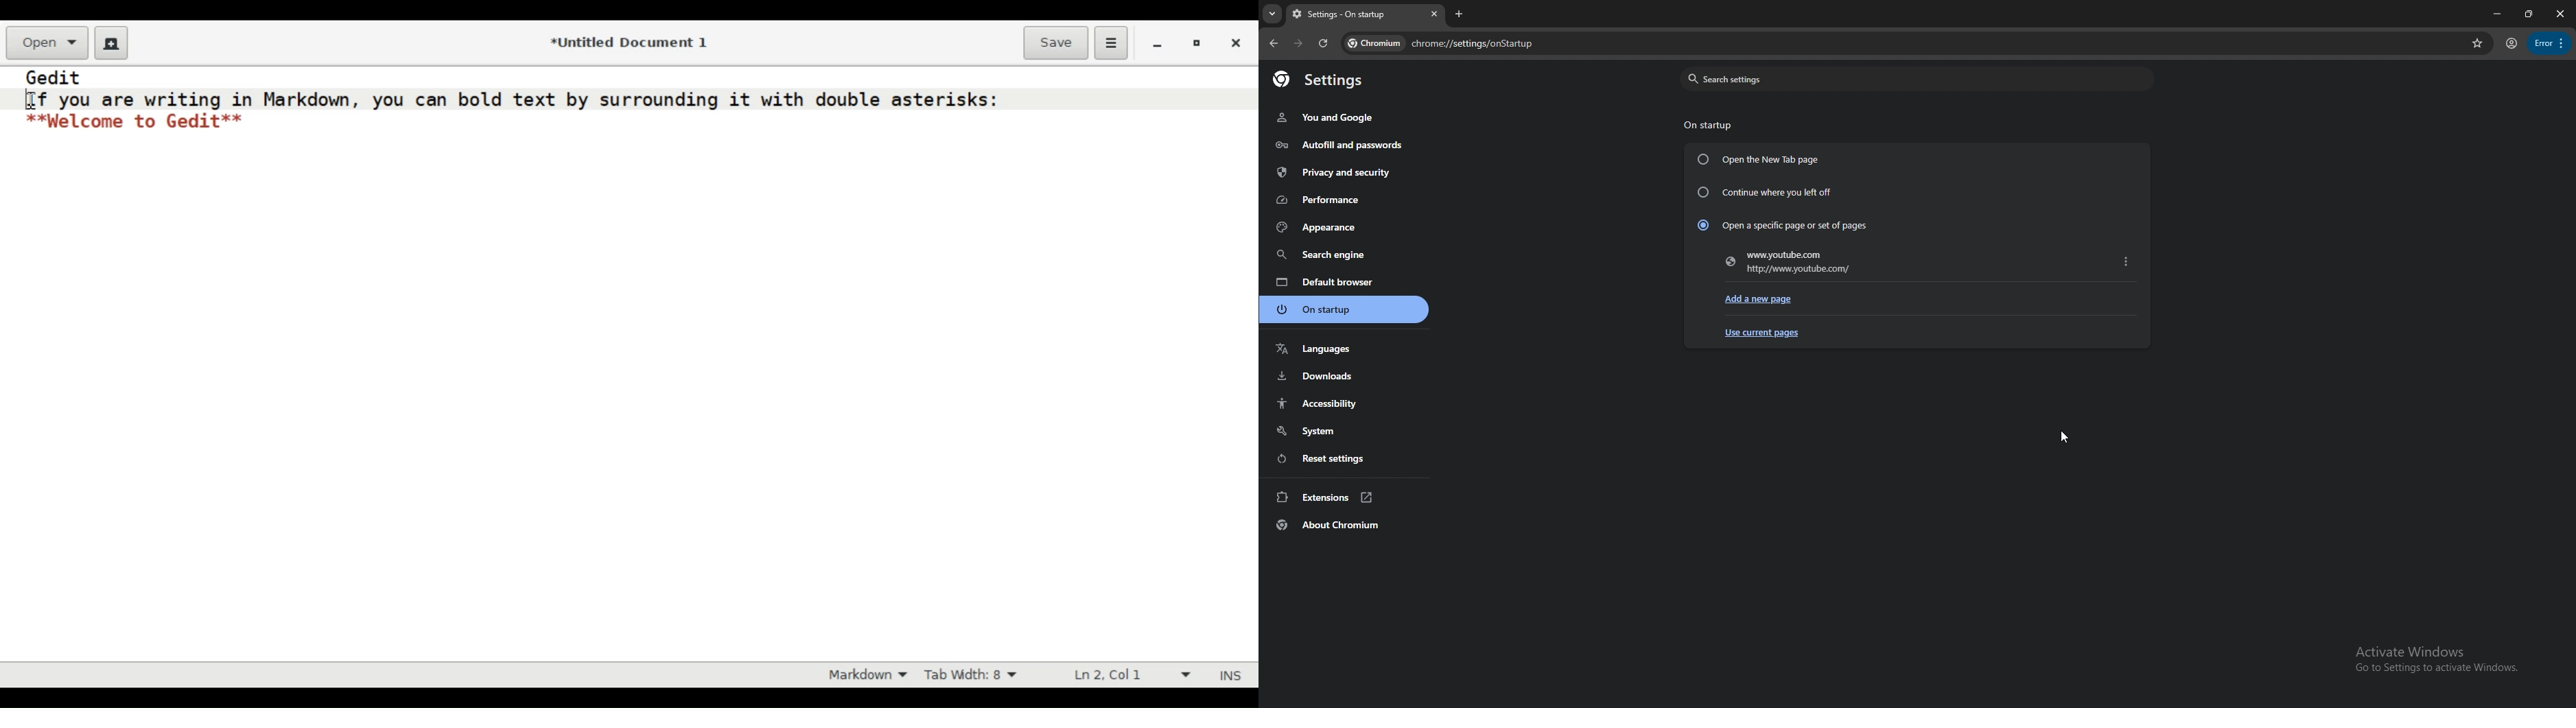 The width and height of the screenshot is (2576, 728). I want to click on Highlight mode dropdown menu, so click(869, 676).